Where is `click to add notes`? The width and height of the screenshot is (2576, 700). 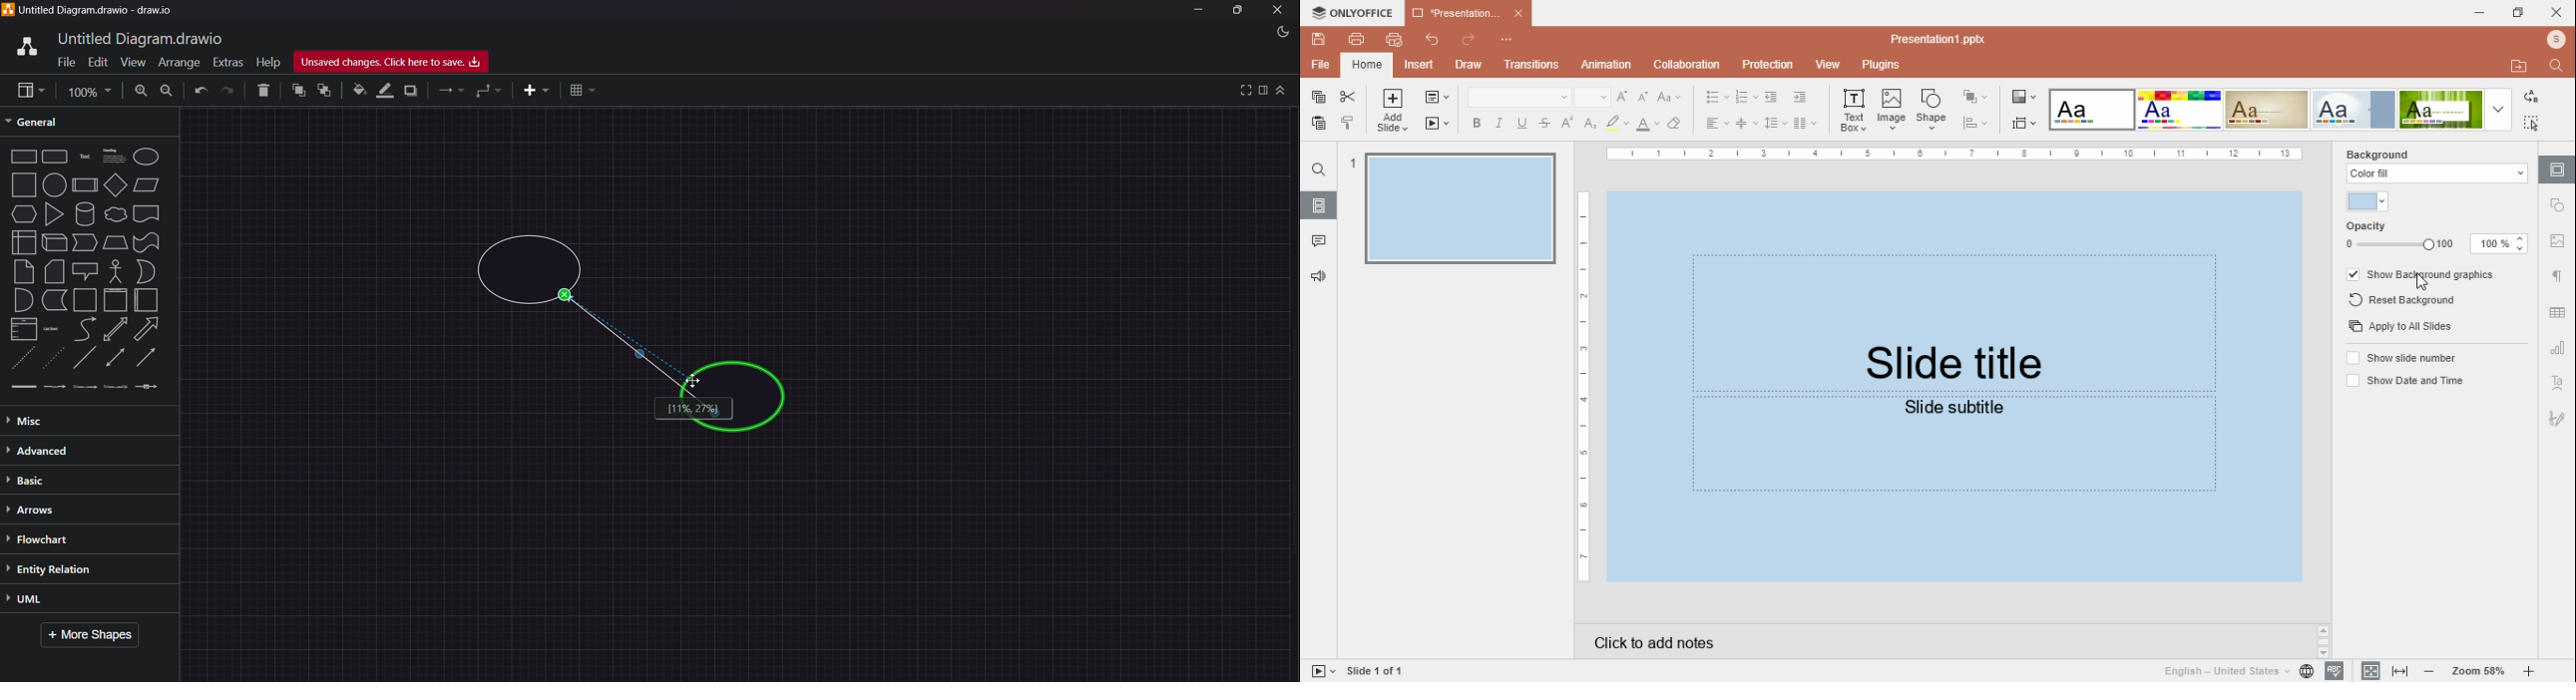
click to add notes is located at coordinates (1656, 644).